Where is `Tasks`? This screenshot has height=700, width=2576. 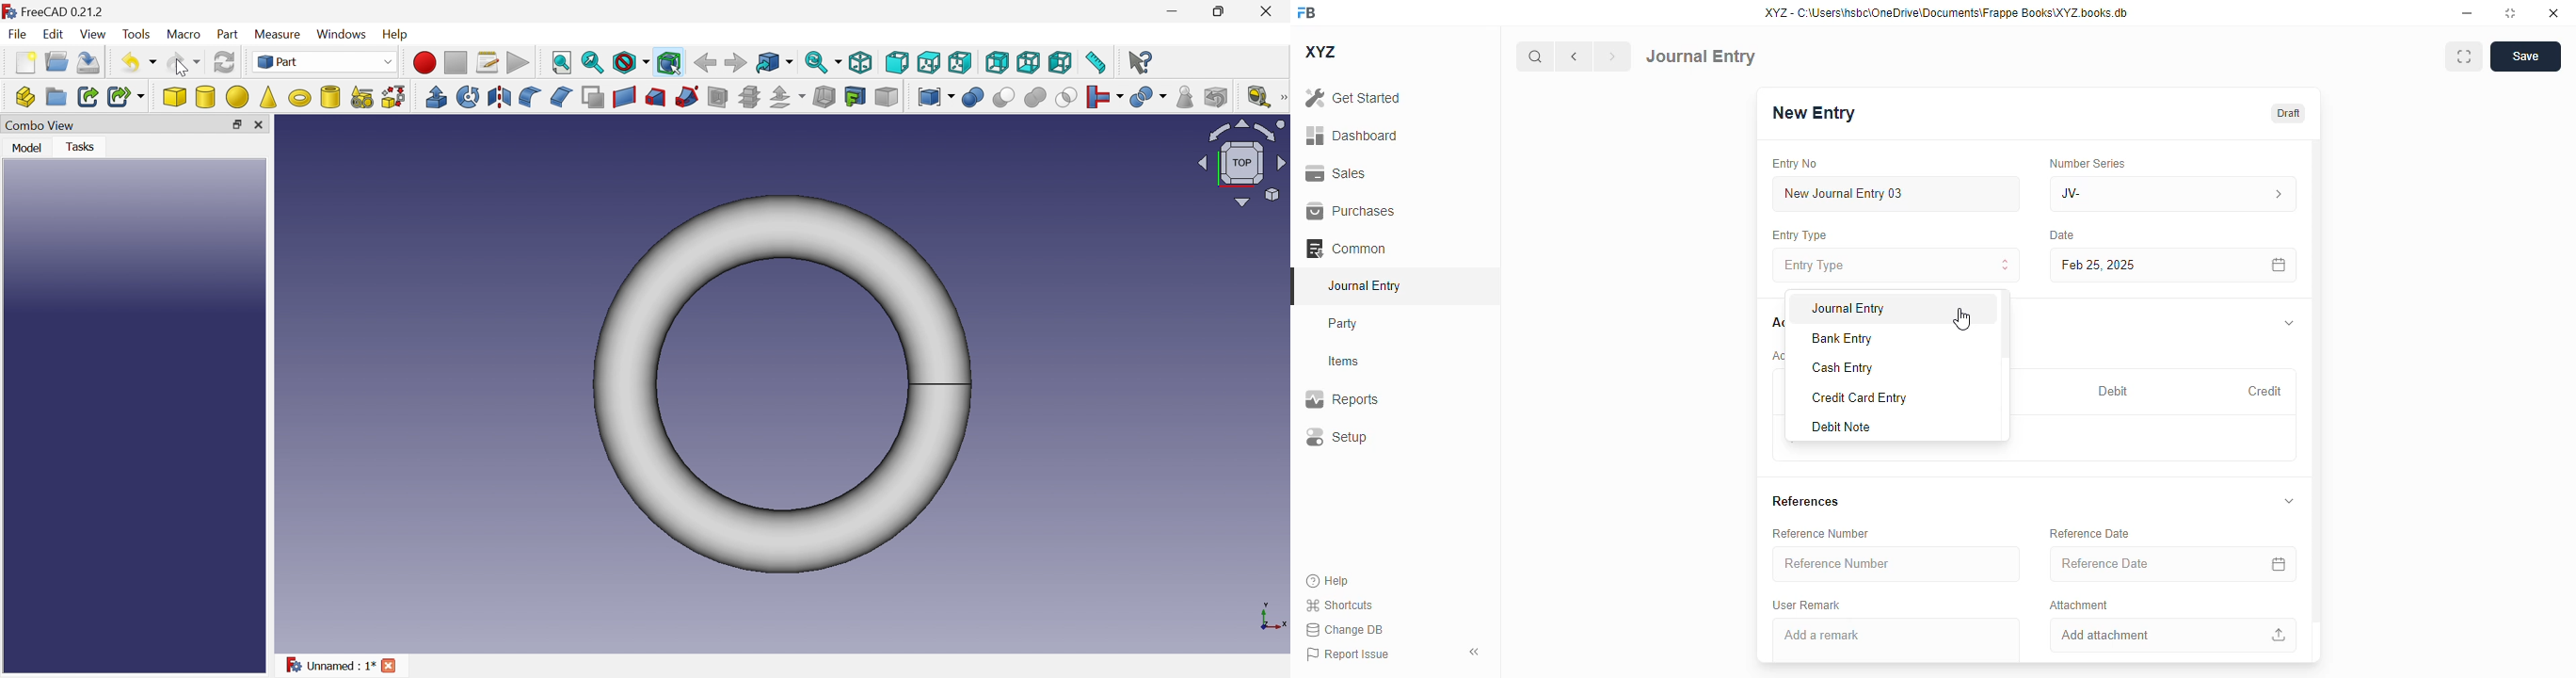
Tasks is located at coordinates (83, 147).